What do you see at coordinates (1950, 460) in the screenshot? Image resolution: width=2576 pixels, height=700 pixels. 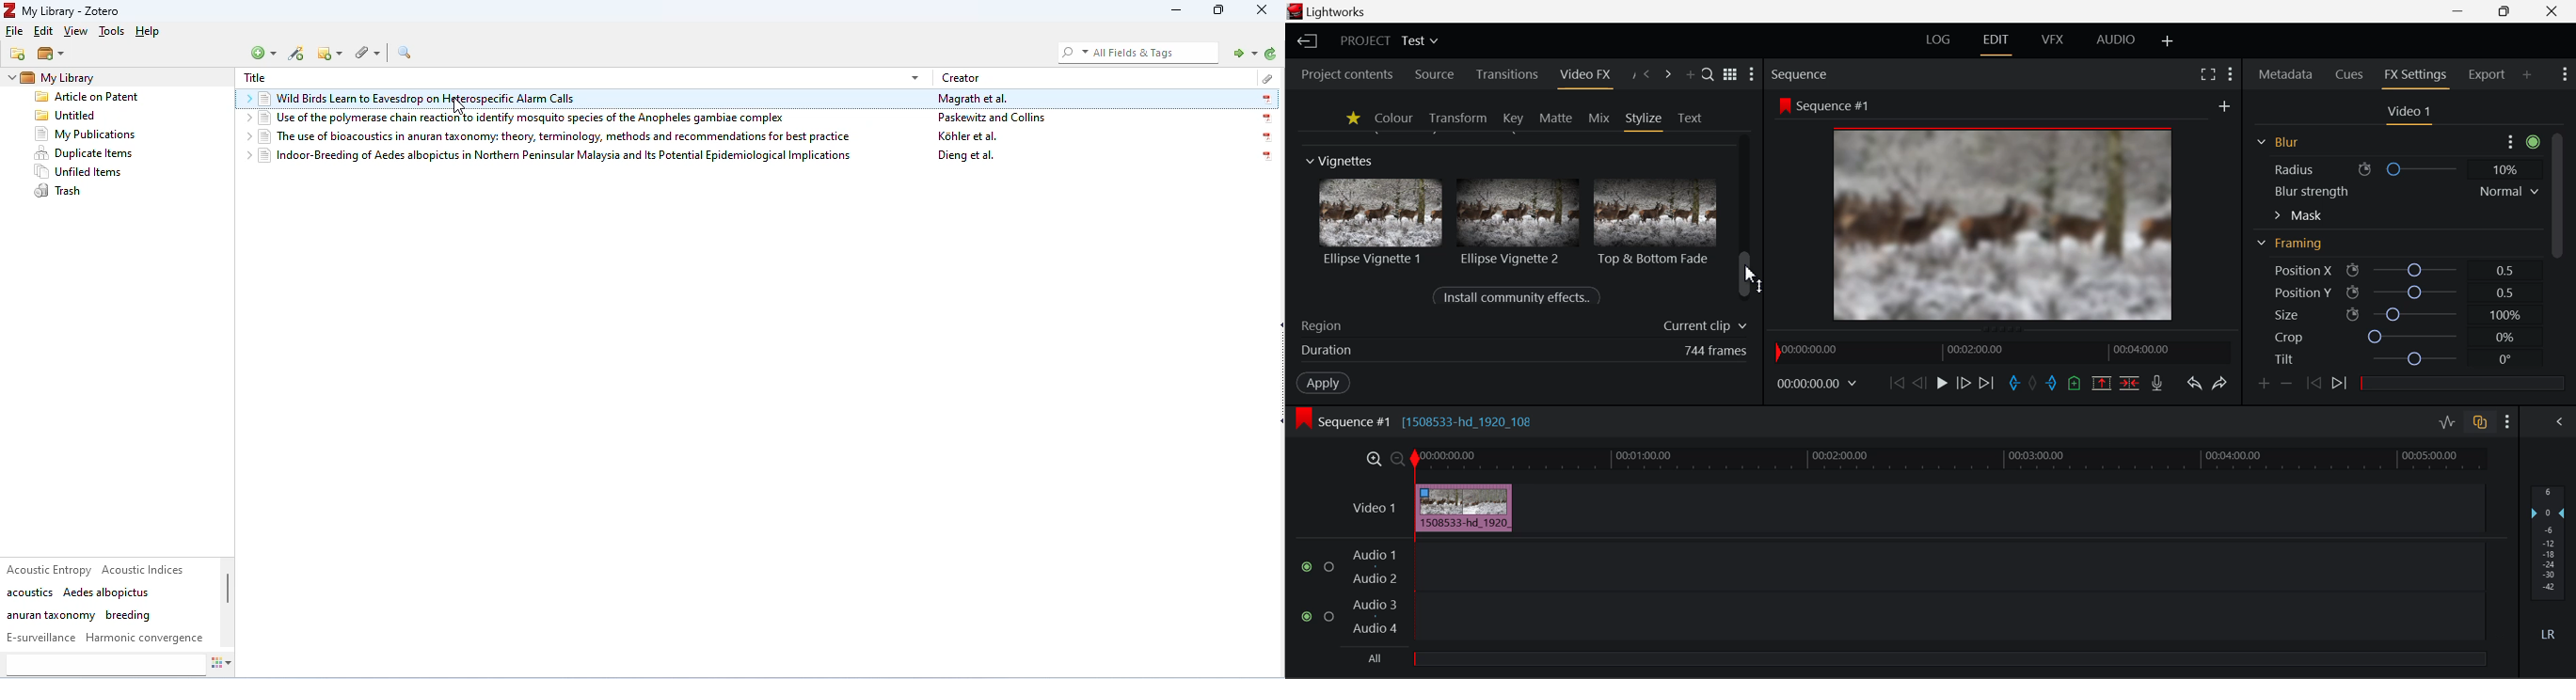 I see `Project Timeline` at bounding box center [1950, 460].